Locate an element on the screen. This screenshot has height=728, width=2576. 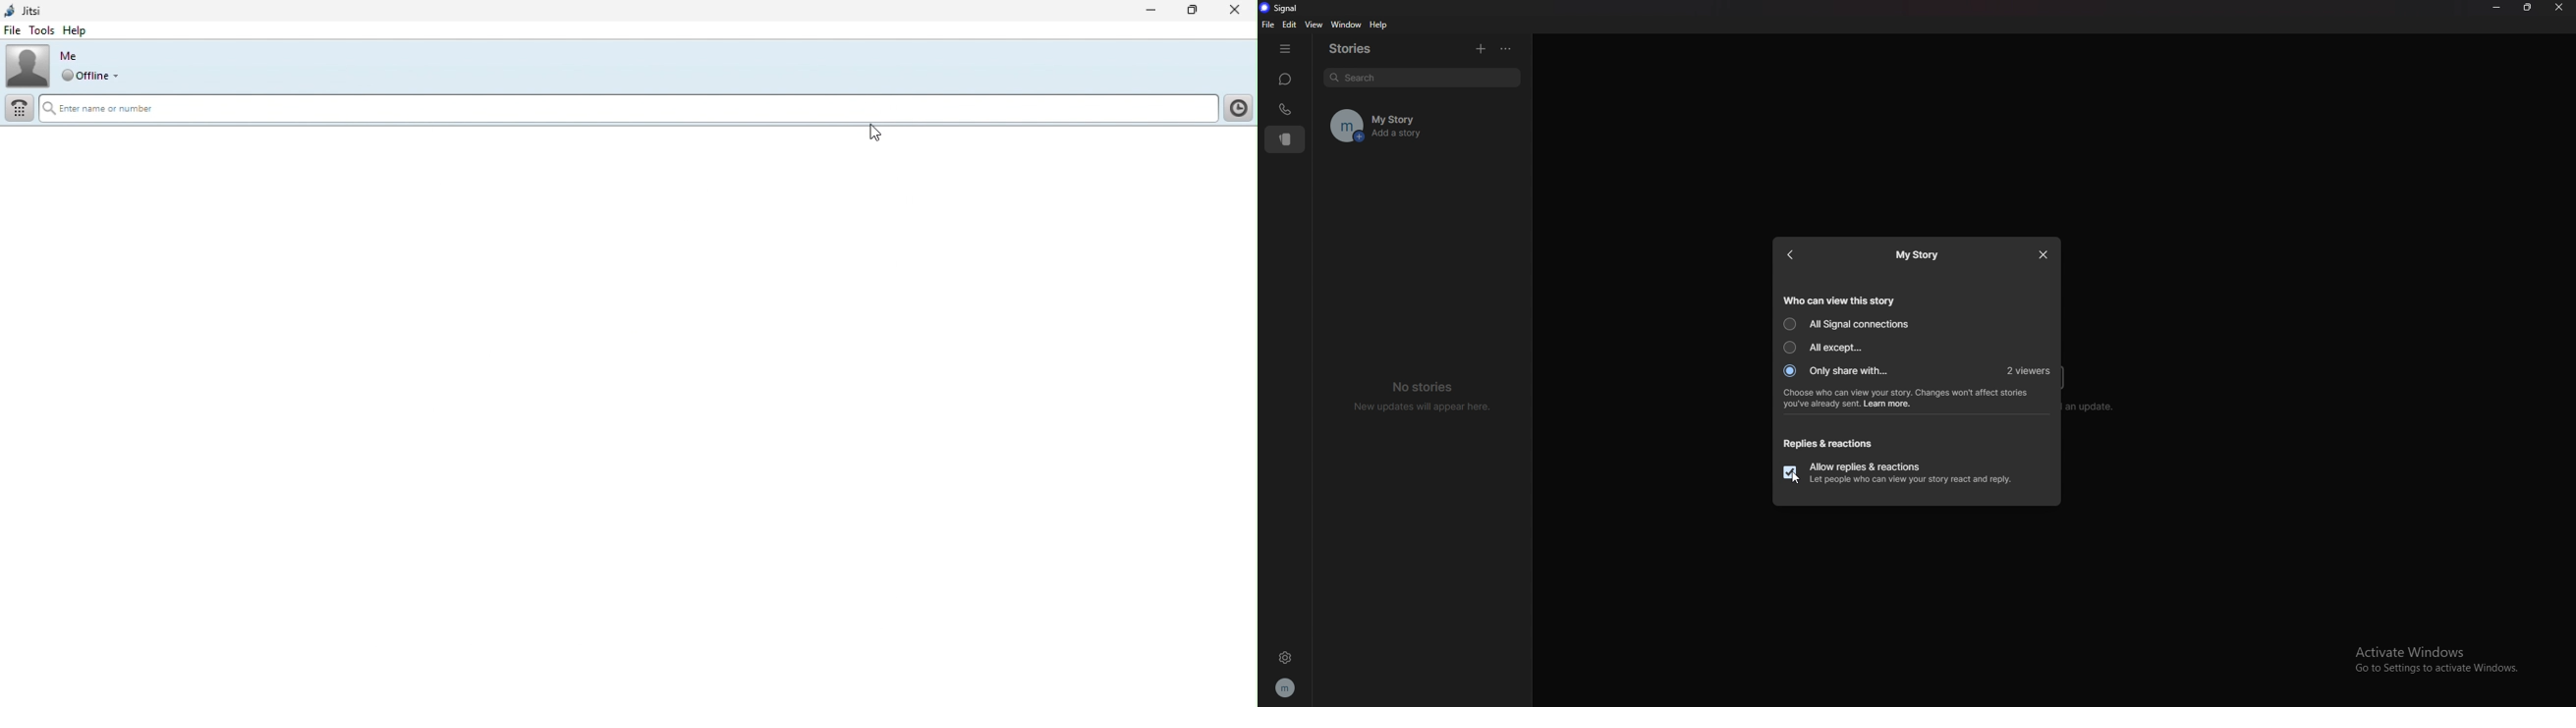
help is located at coordinates (1379, 25).